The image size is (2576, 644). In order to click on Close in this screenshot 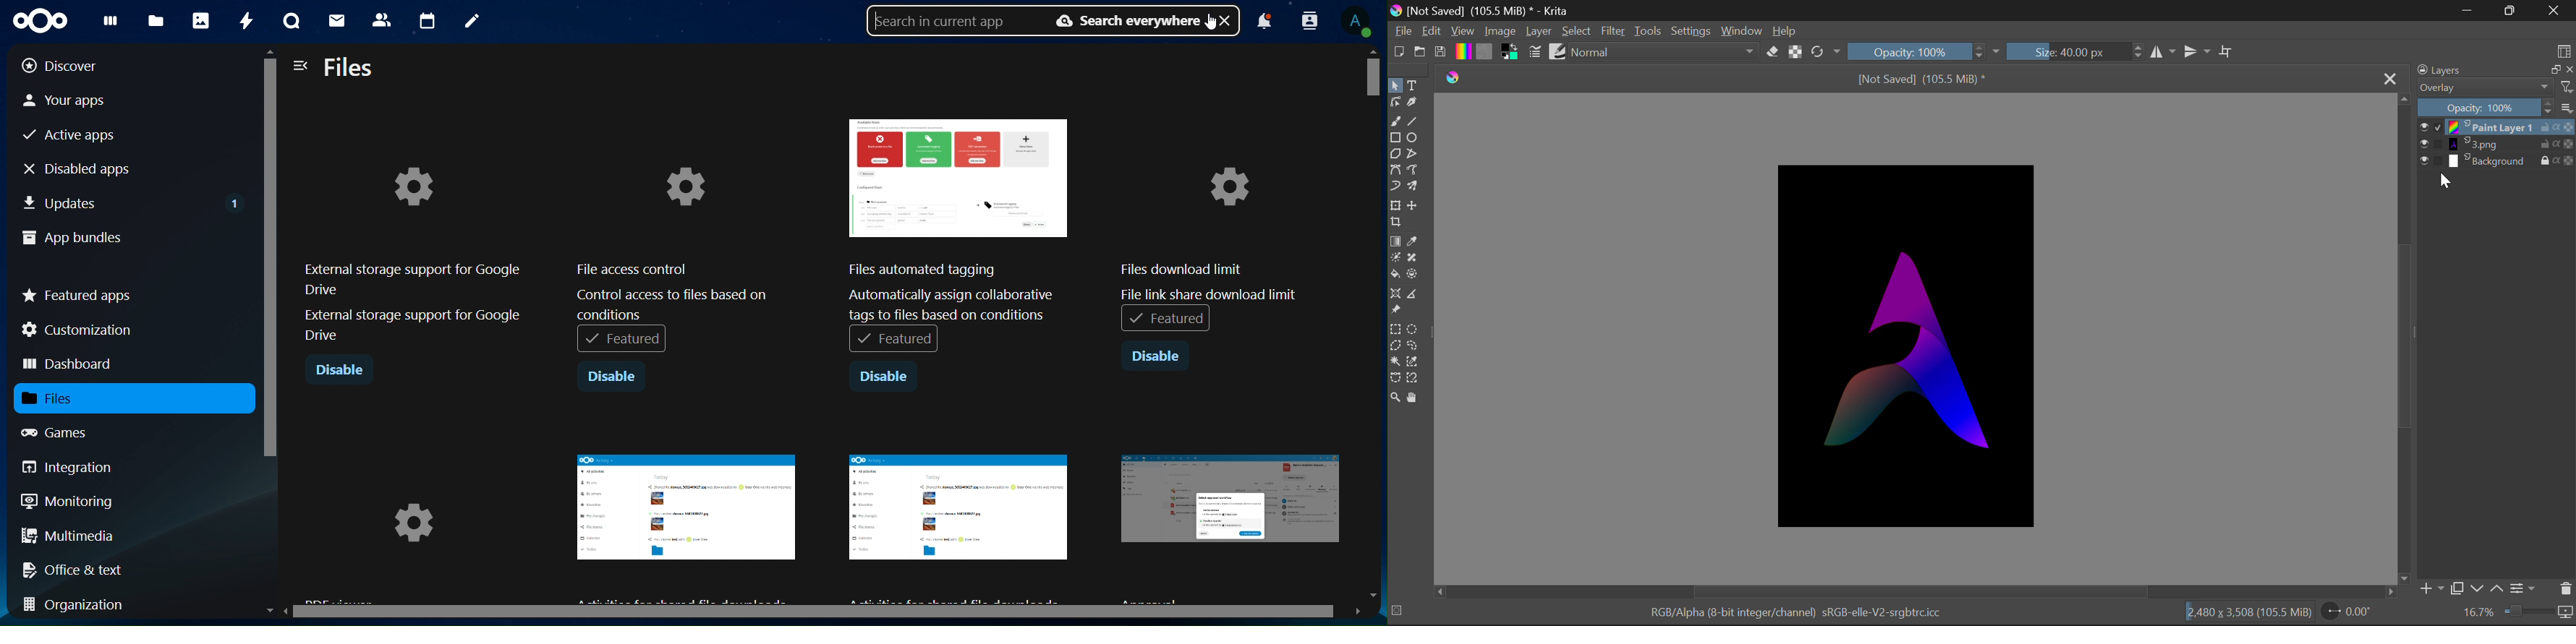, I will do `click(2391, 80)`.